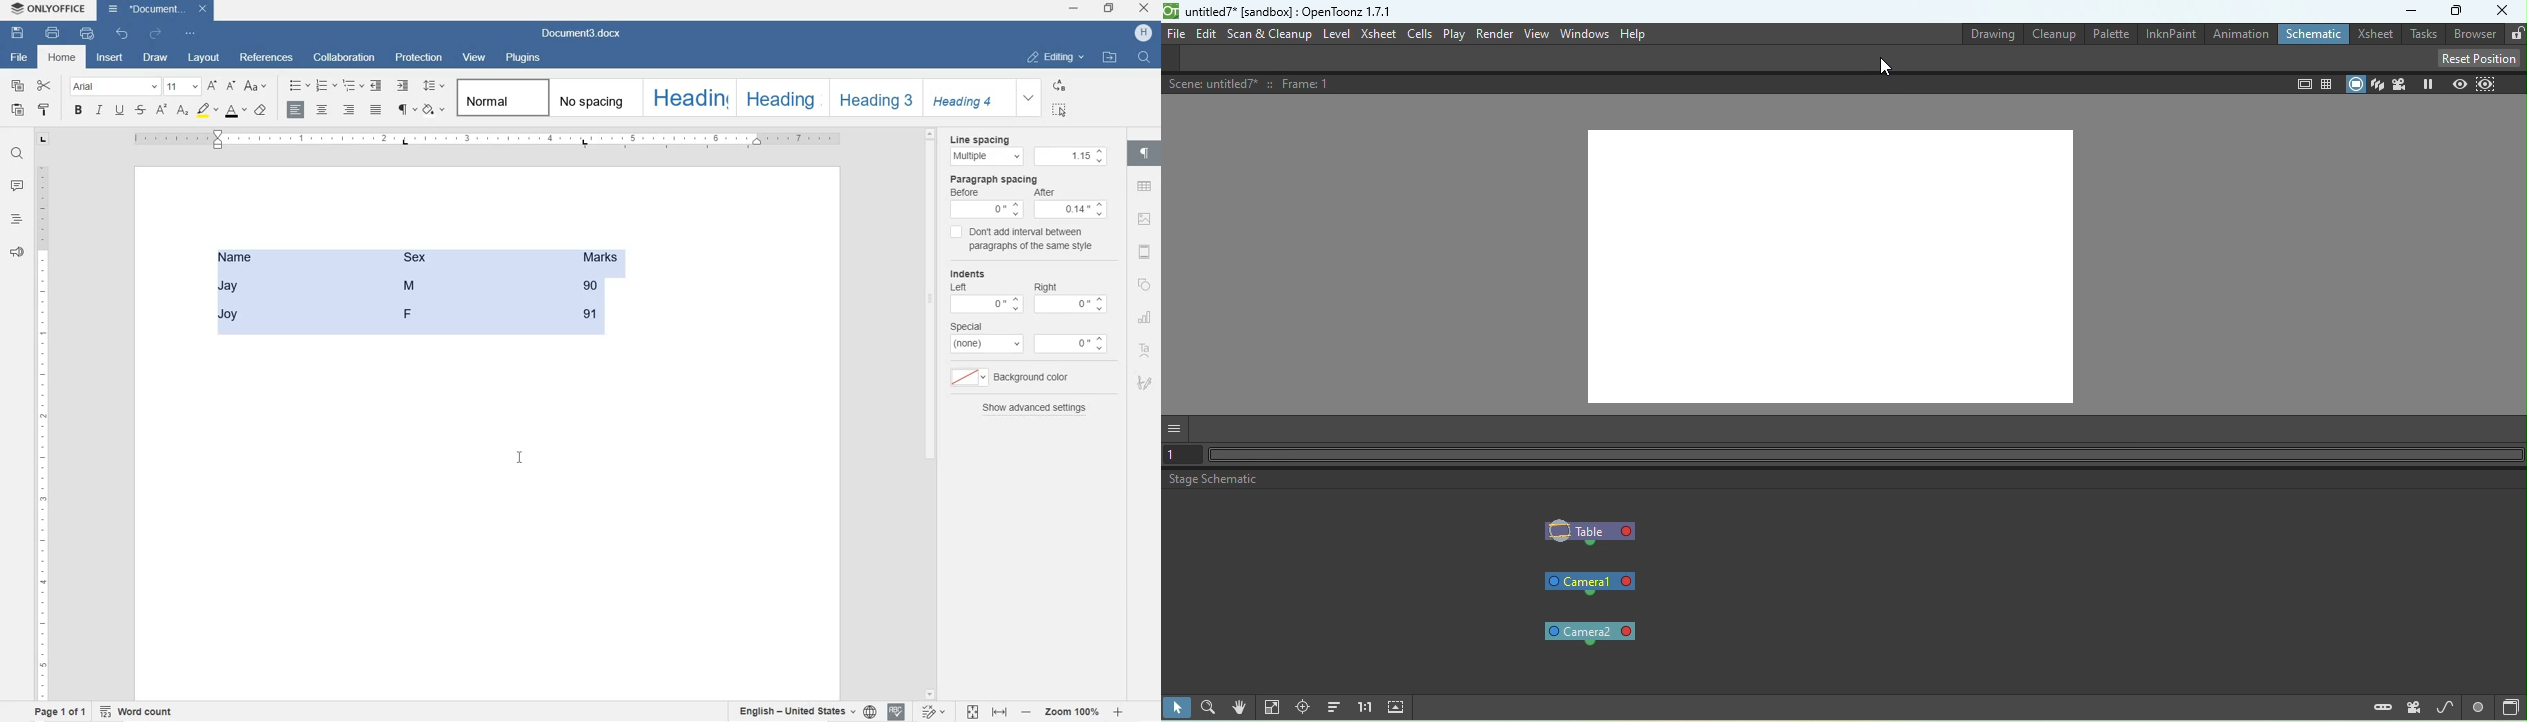  I want to click on HEADERS & FOOTERS, so click(1145, 250).